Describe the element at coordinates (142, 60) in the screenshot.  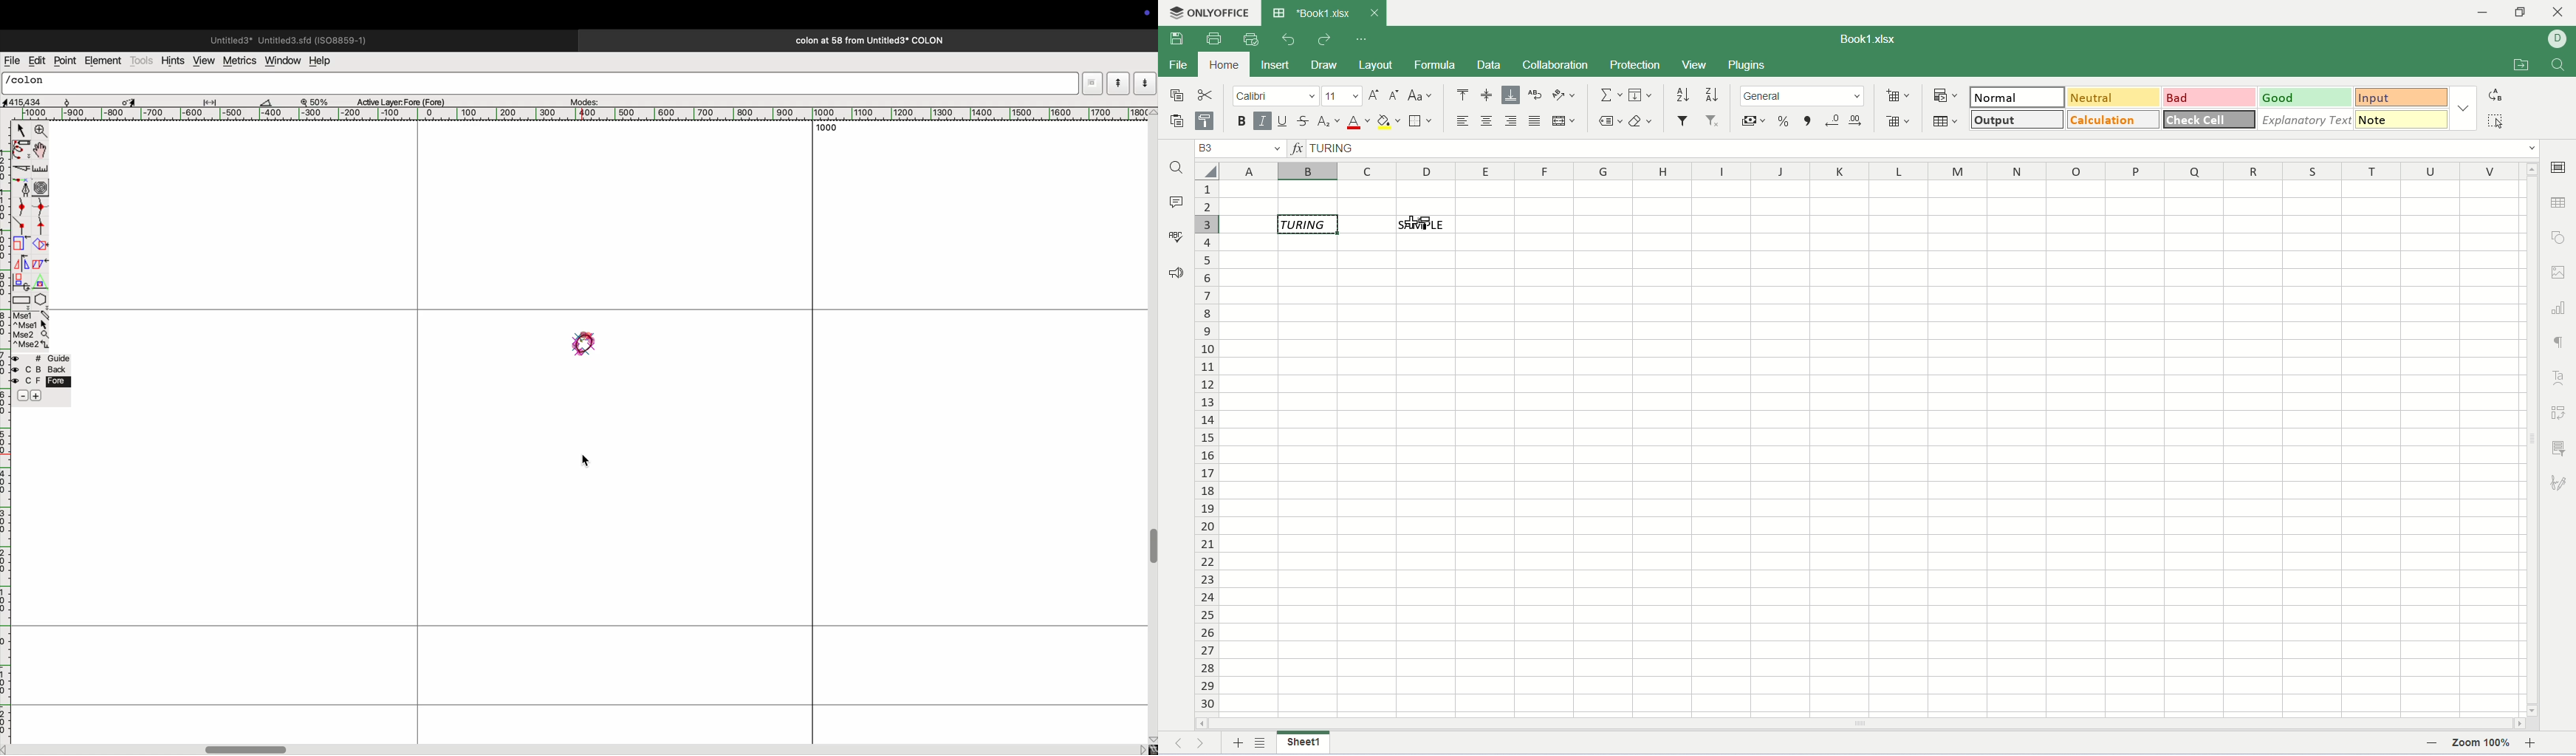
I see `tools` at that location.